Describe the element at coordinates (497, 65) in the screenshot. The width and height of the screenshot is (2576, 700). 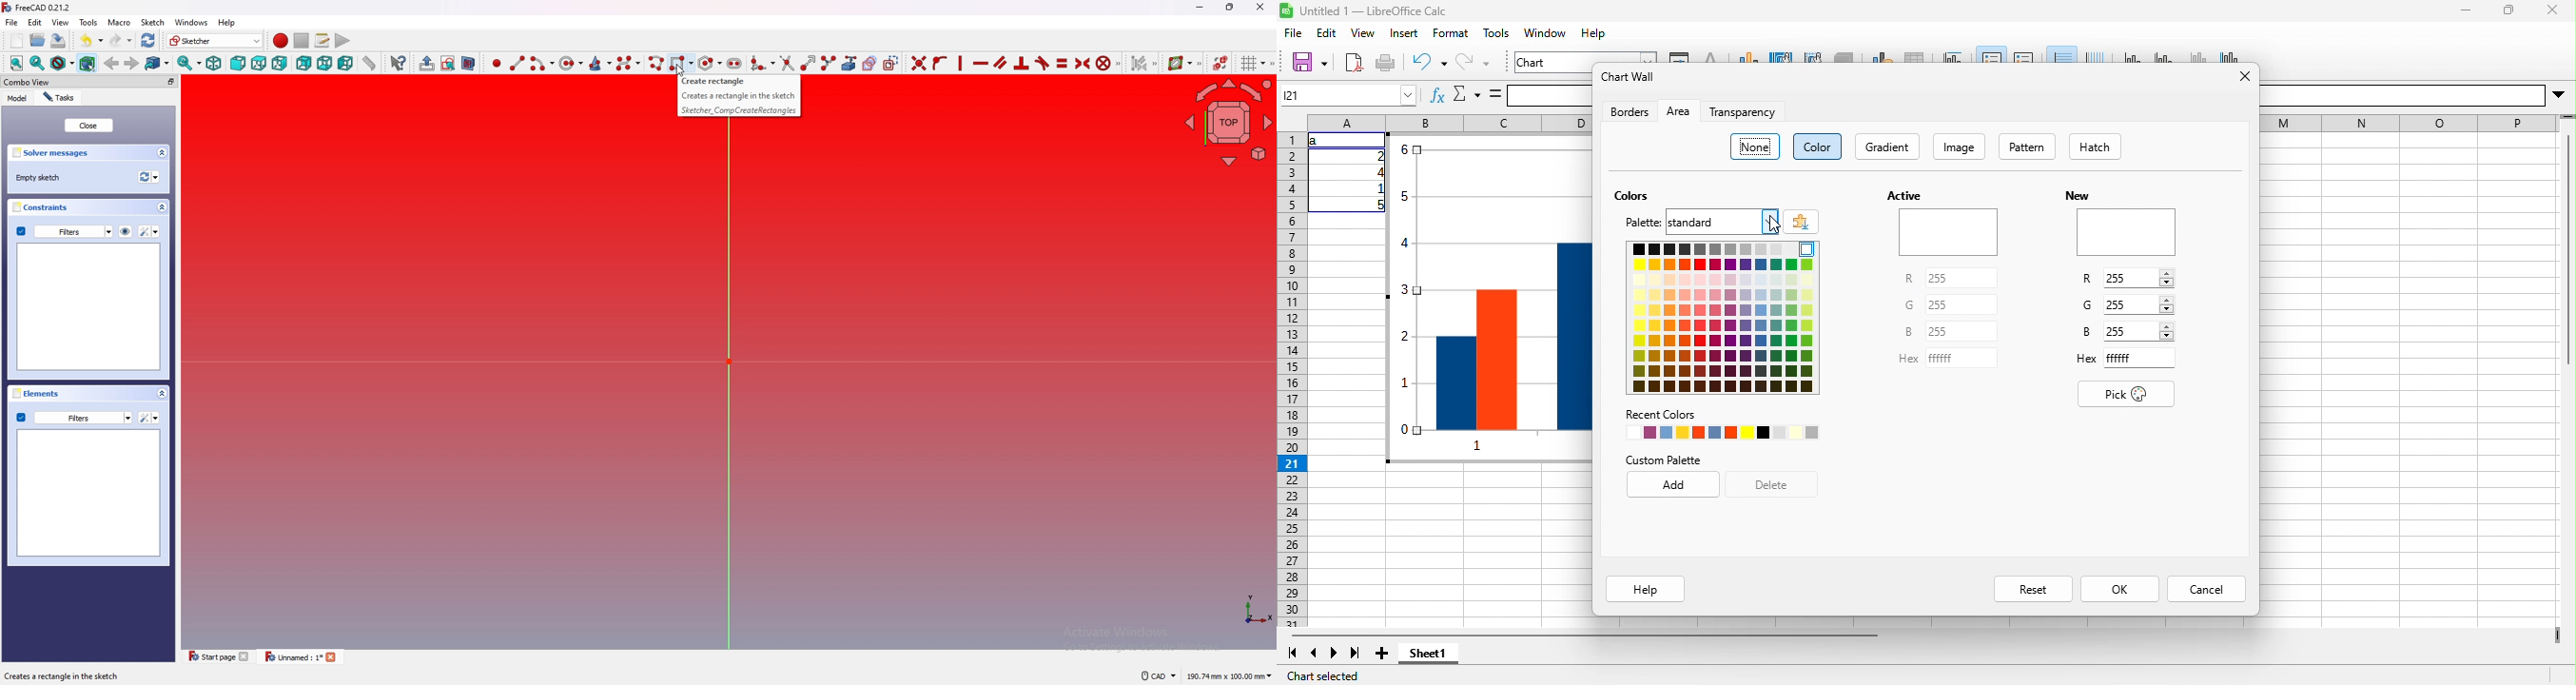
I see `create point` at that location.